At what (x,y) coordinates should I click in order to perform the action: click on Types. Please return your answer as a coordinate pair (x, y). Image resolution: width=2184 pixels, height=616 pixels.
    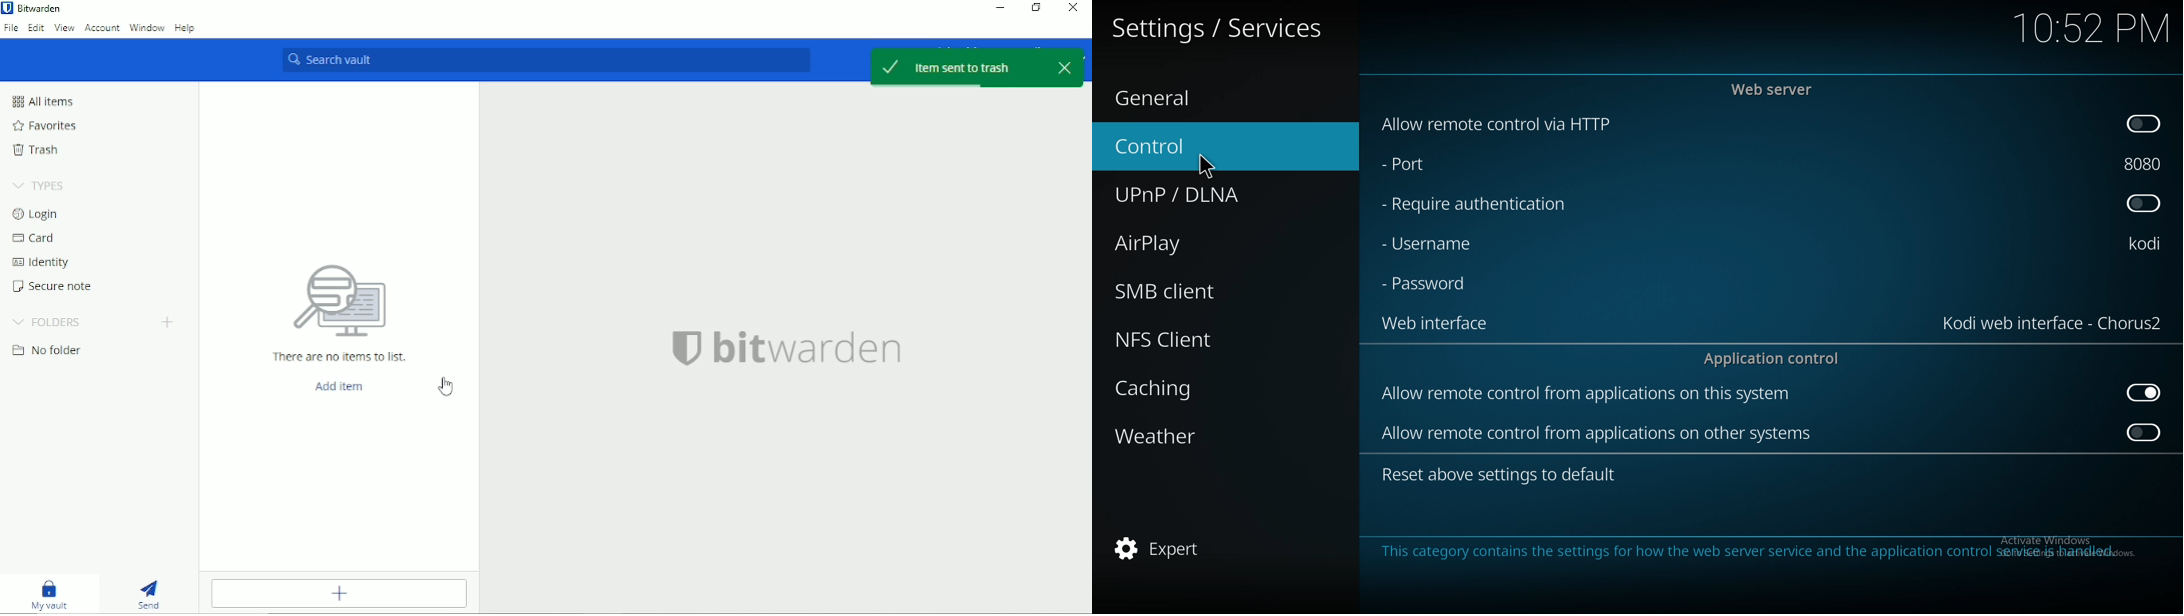
    Looking at the image, I should click on (39, 185).